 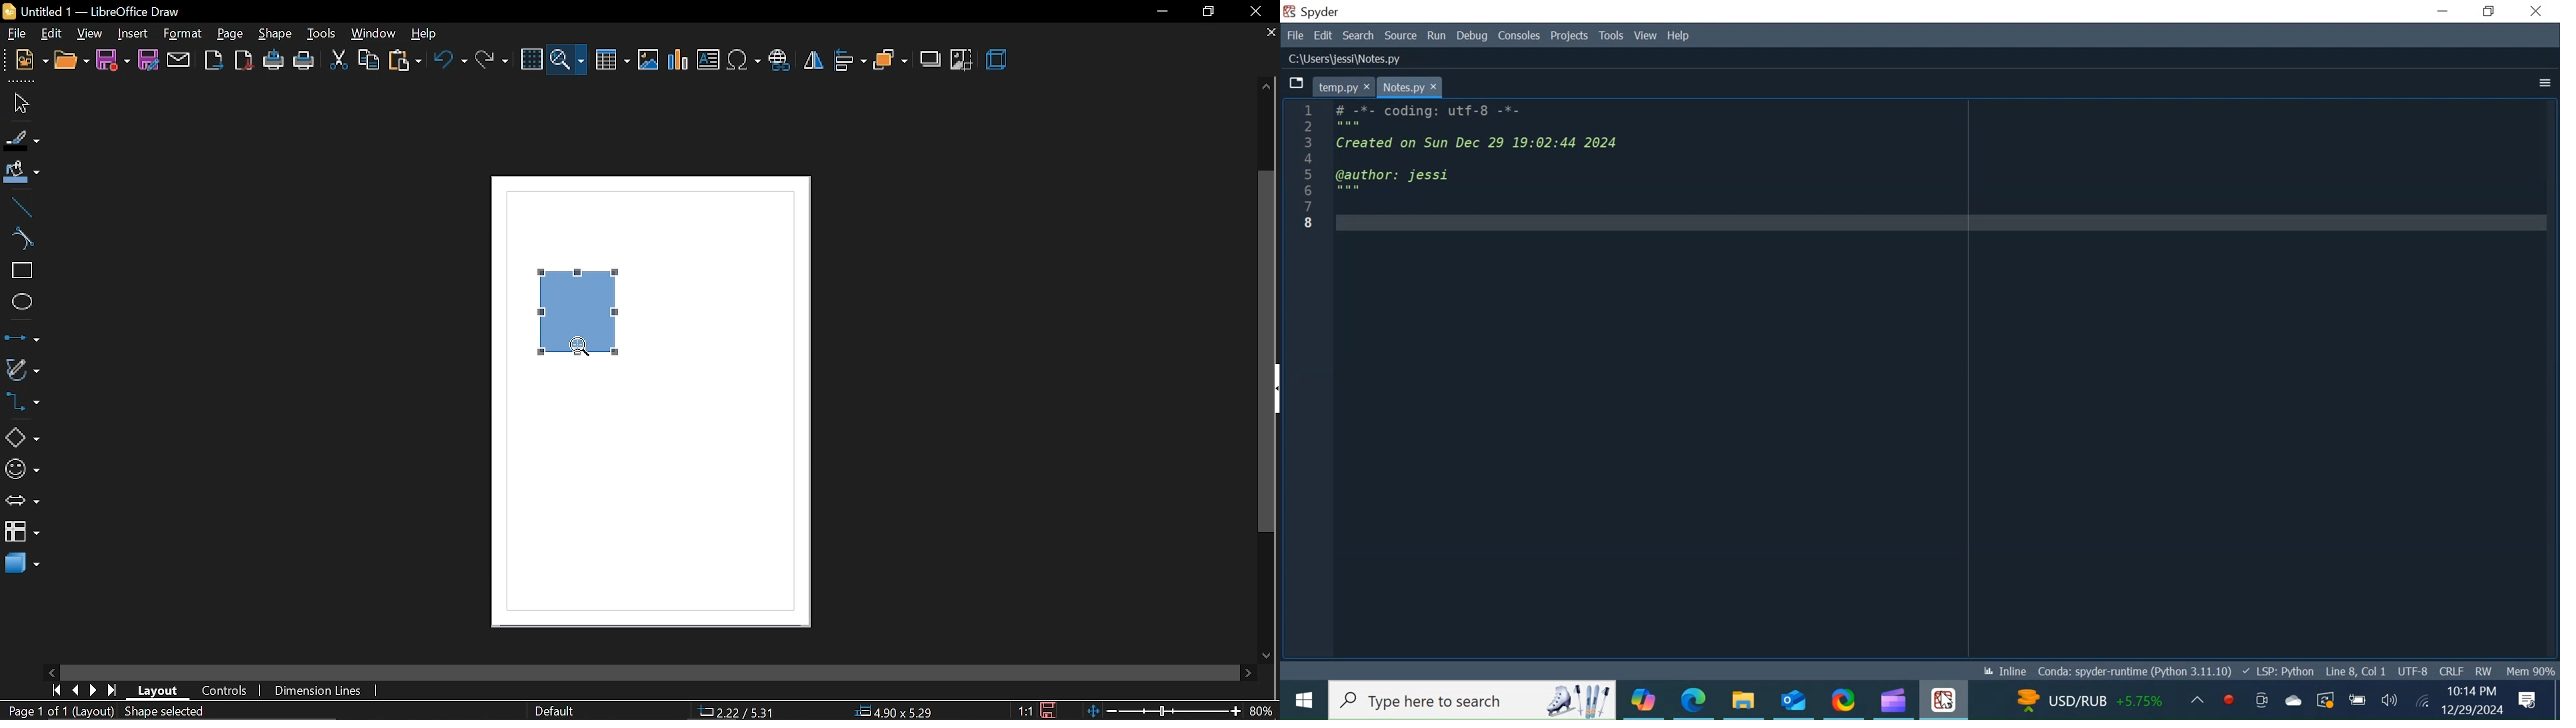 I want to click on crop, so click(x=962, y=61).